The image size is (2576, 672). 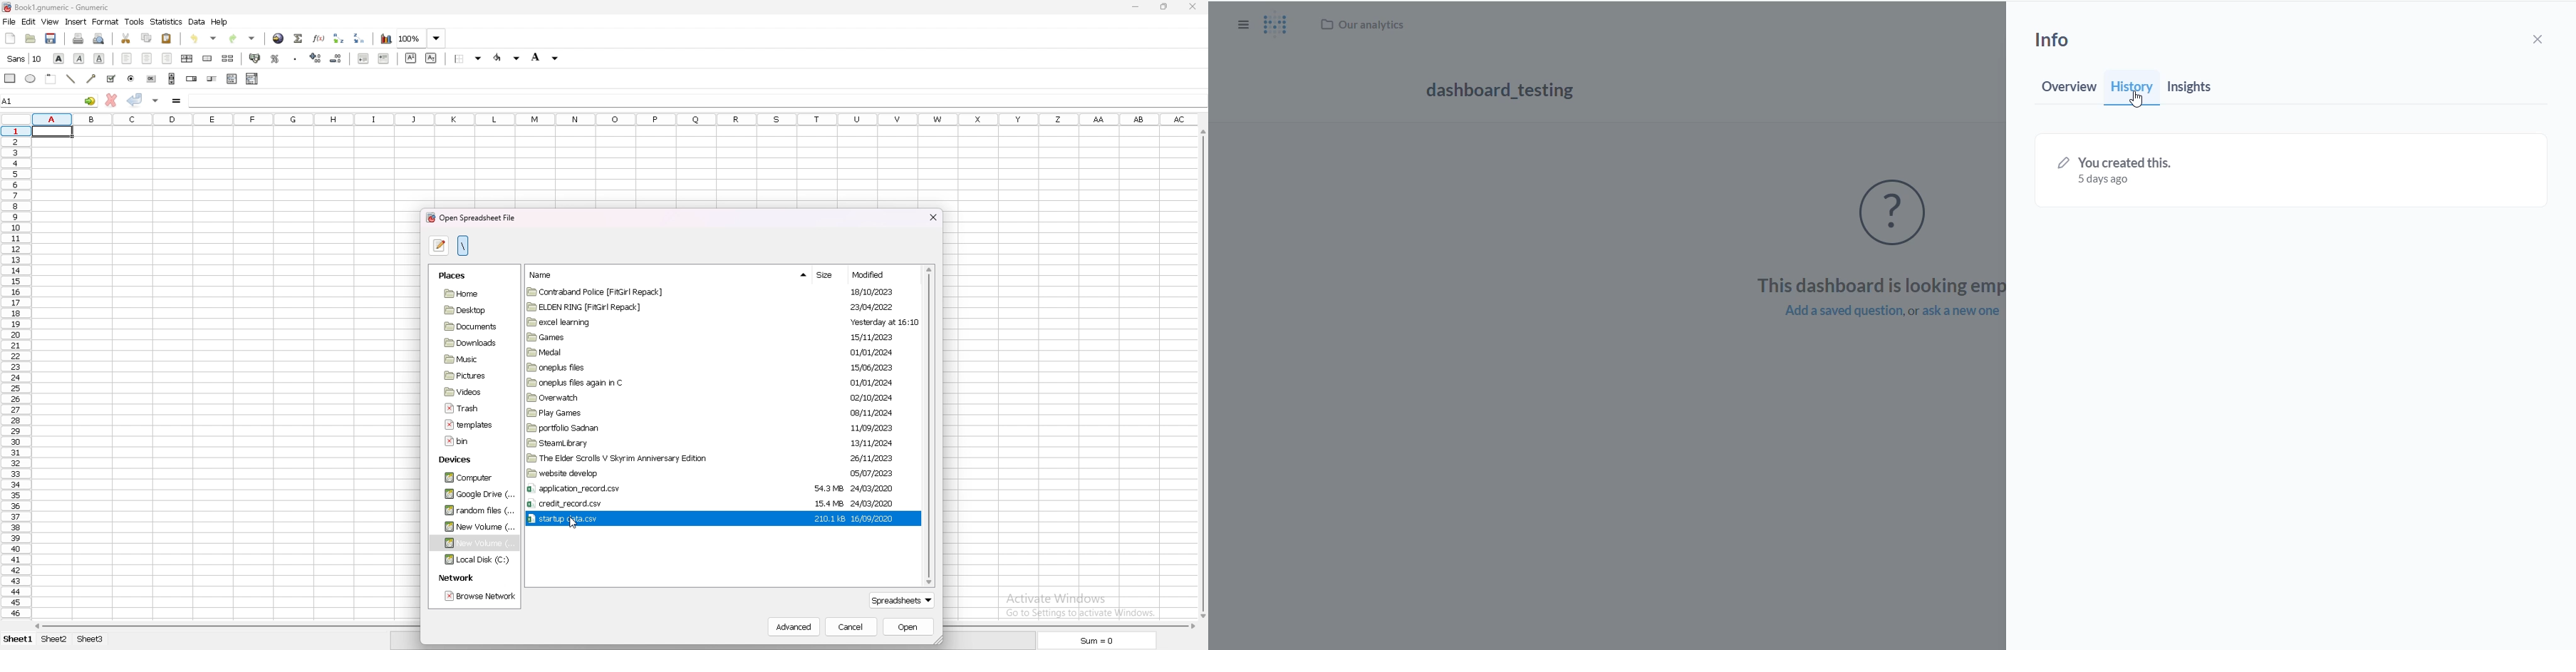 I want to click on scroll bar, so click(x=930, y=426).